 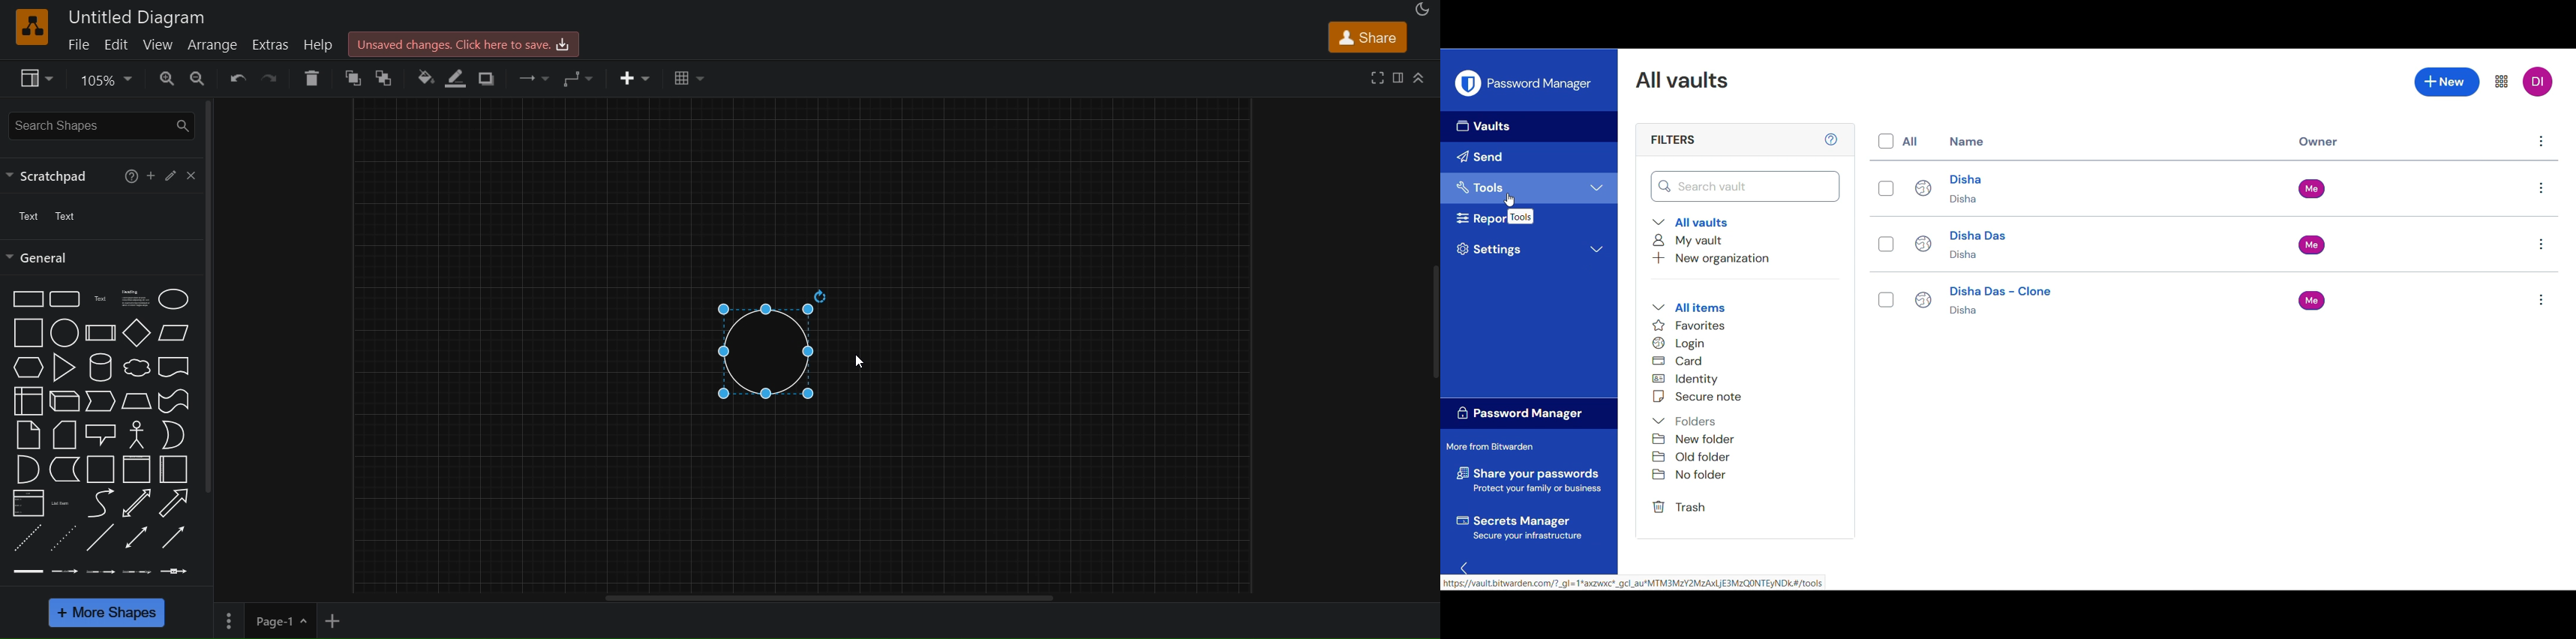 I want to click on tape, so click(x=173, y=401).